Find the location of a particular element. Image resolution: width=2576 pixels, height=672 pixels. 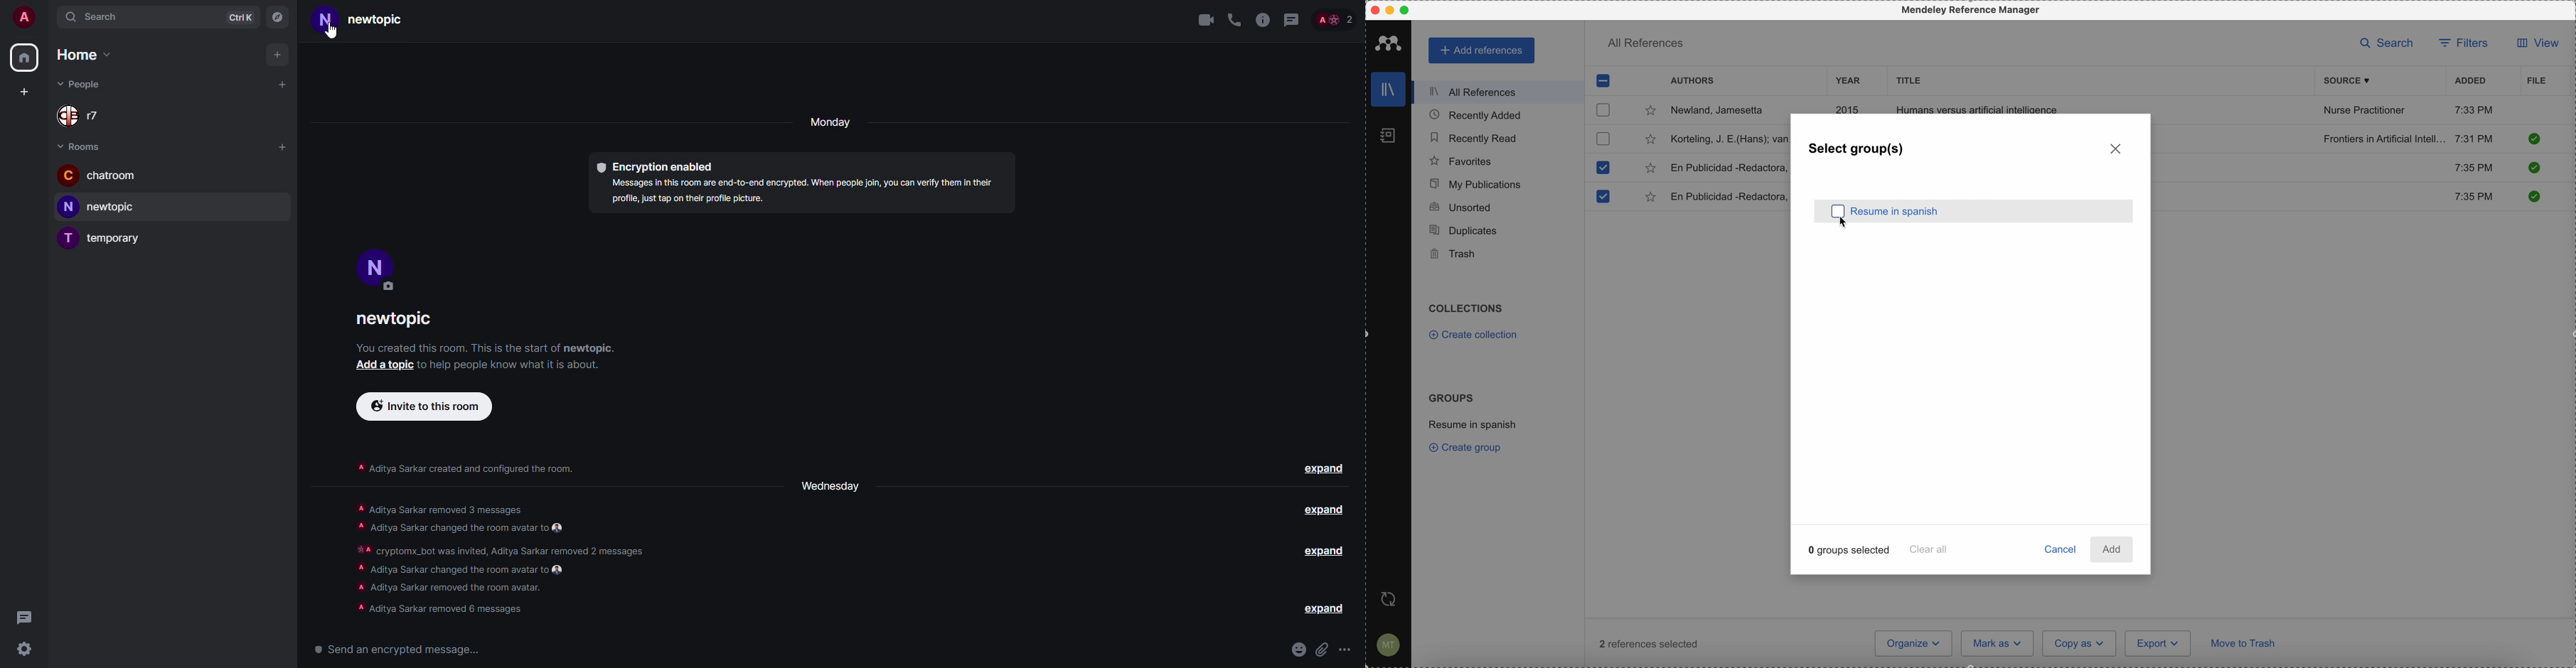

favorite is located at coordinates (1650, 169).